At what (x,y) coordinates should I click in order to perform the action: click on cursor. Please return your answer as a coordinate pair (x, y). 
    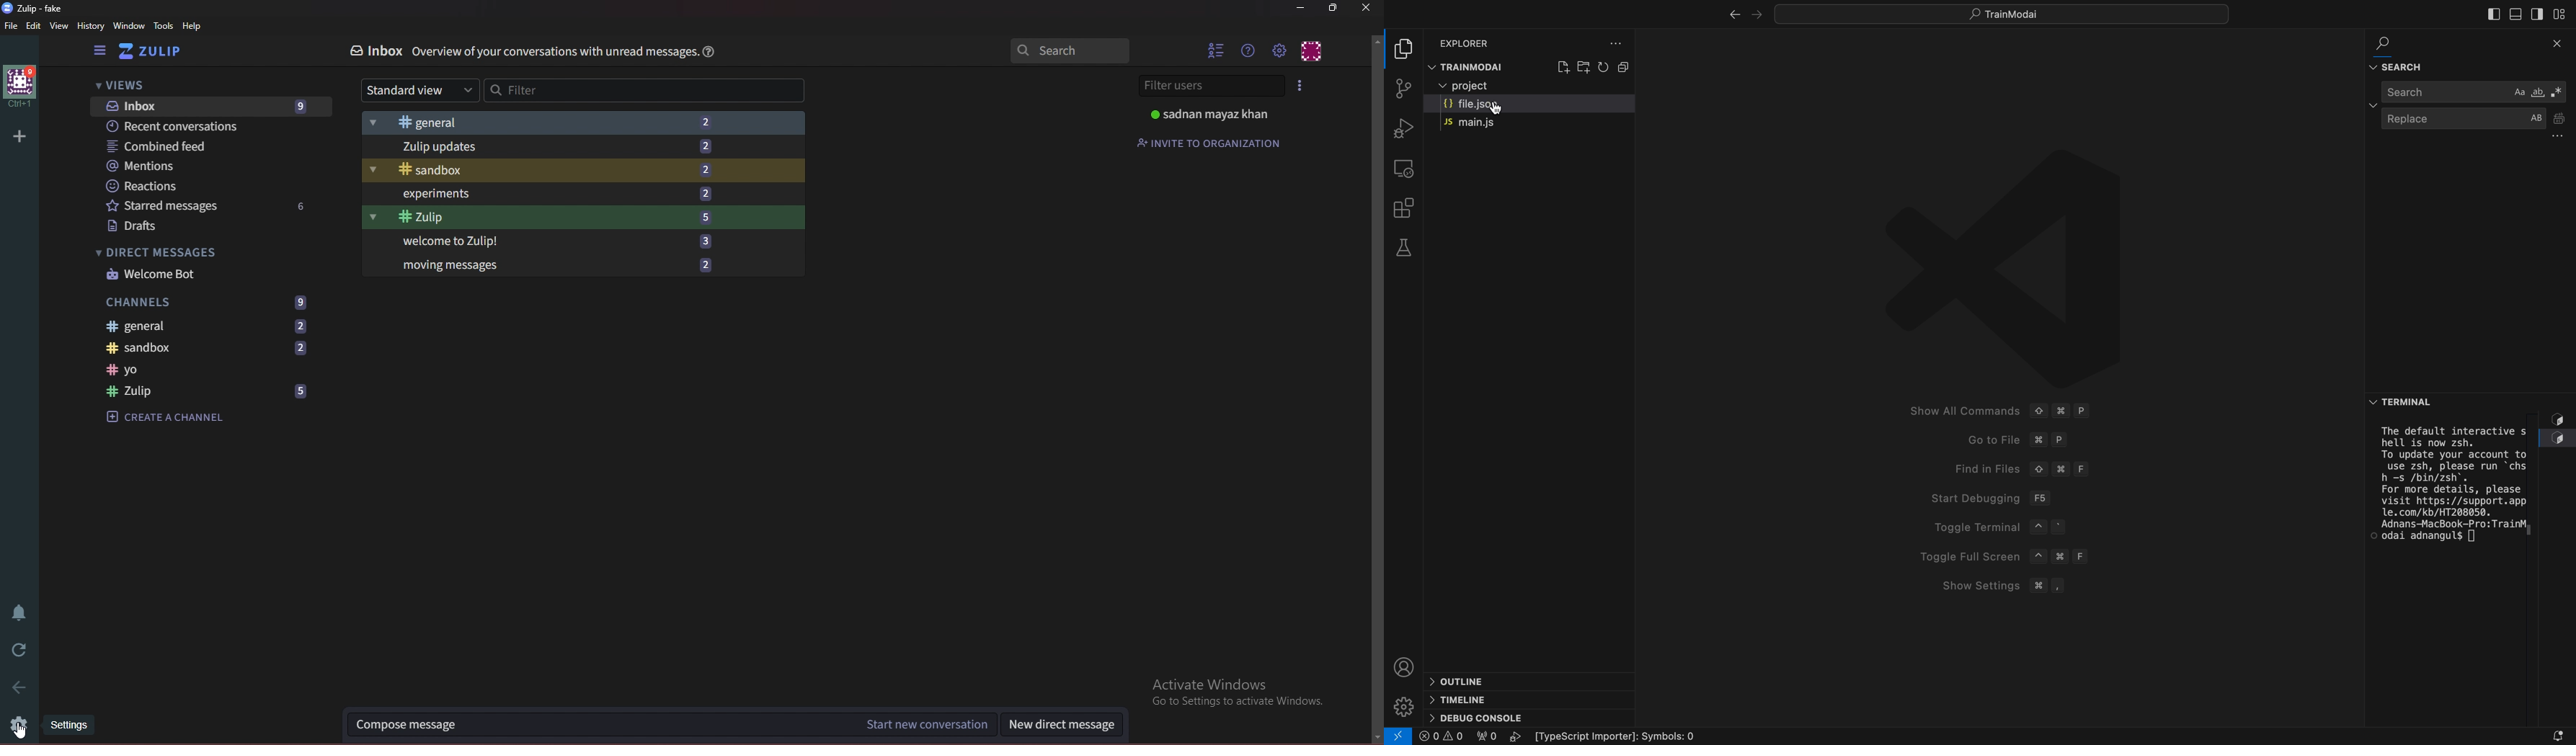
    Looking at the image, I should click on (22, 731).